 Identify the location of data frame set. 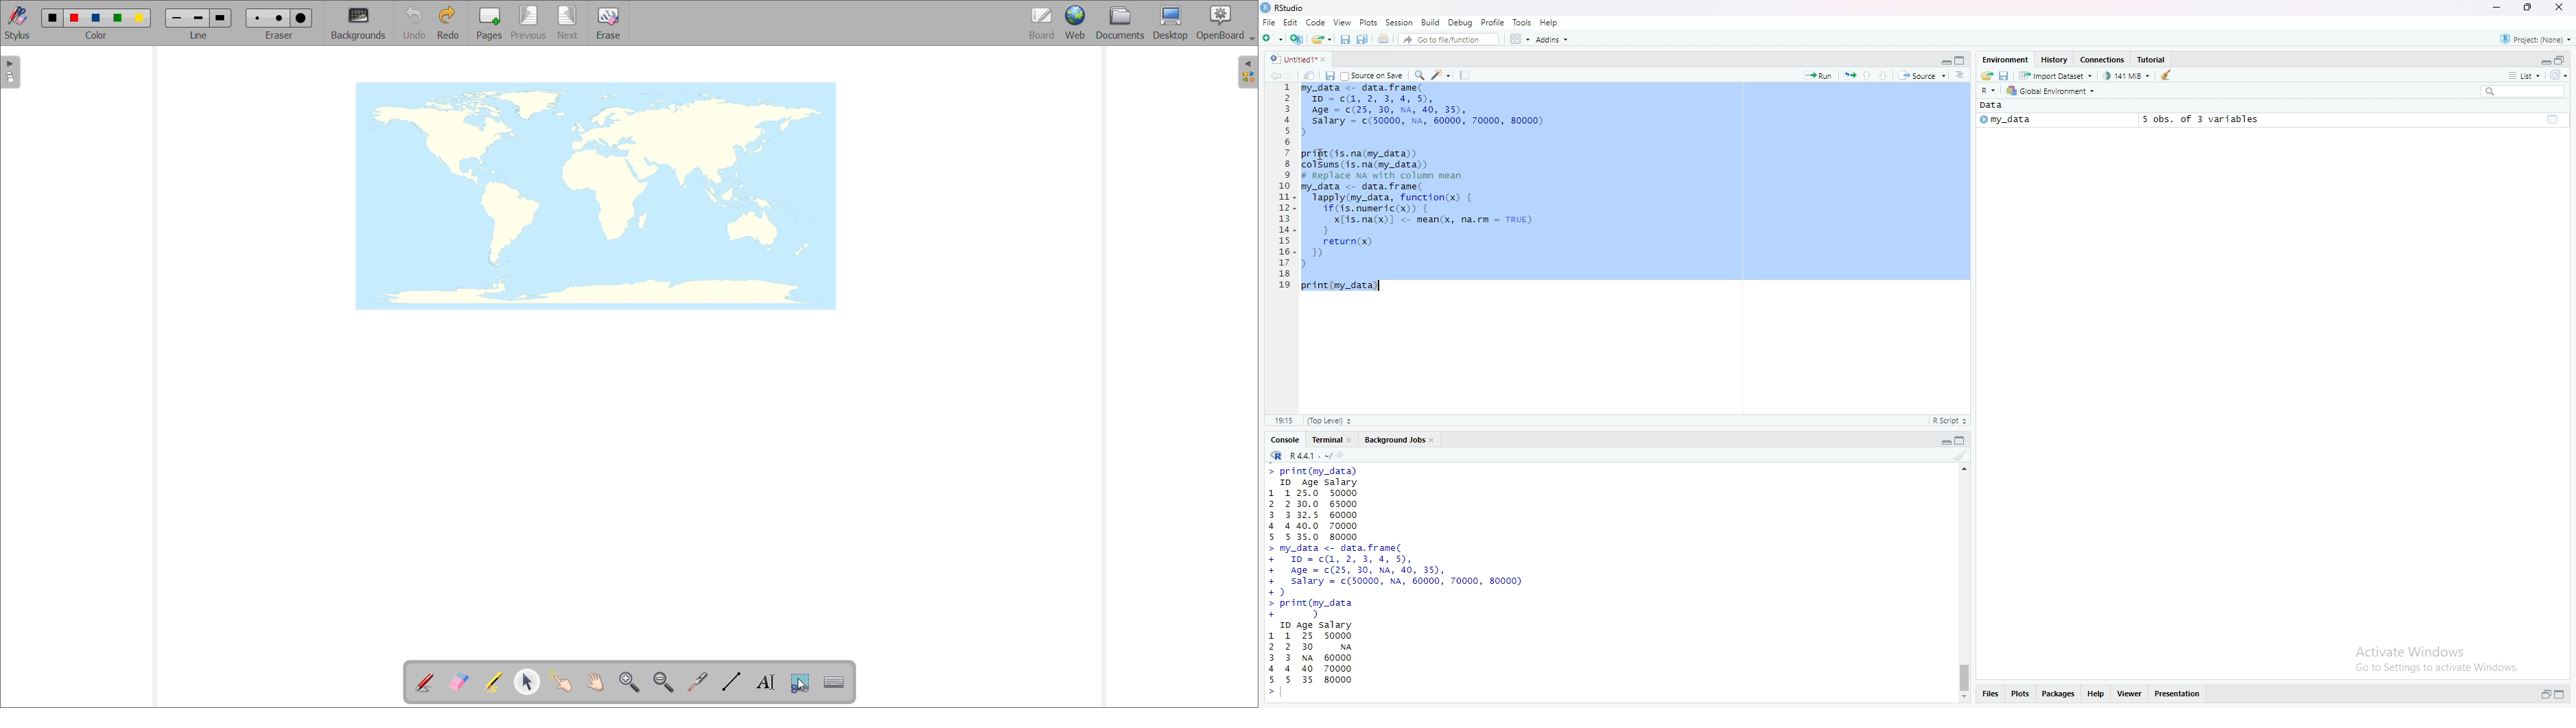
(1399, 582).